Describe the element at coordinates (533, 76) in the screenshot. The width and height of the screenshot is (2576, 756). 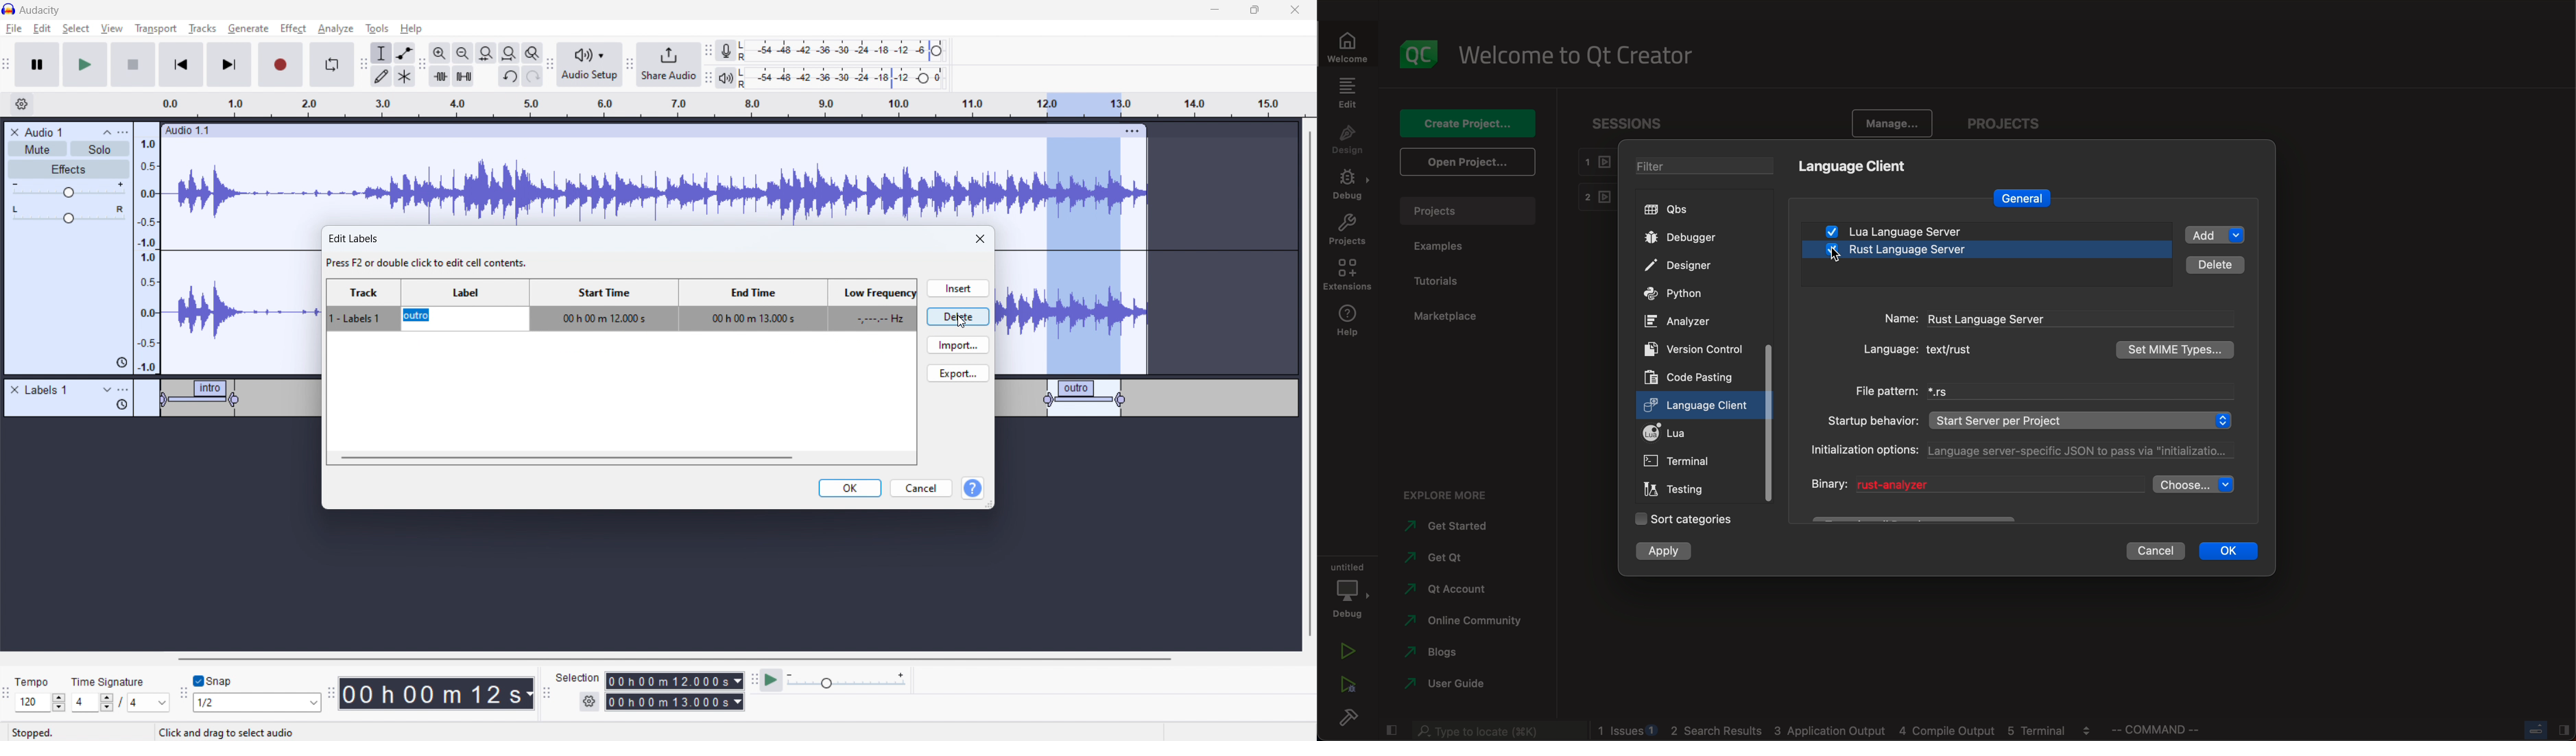
I see `undo` at that location.